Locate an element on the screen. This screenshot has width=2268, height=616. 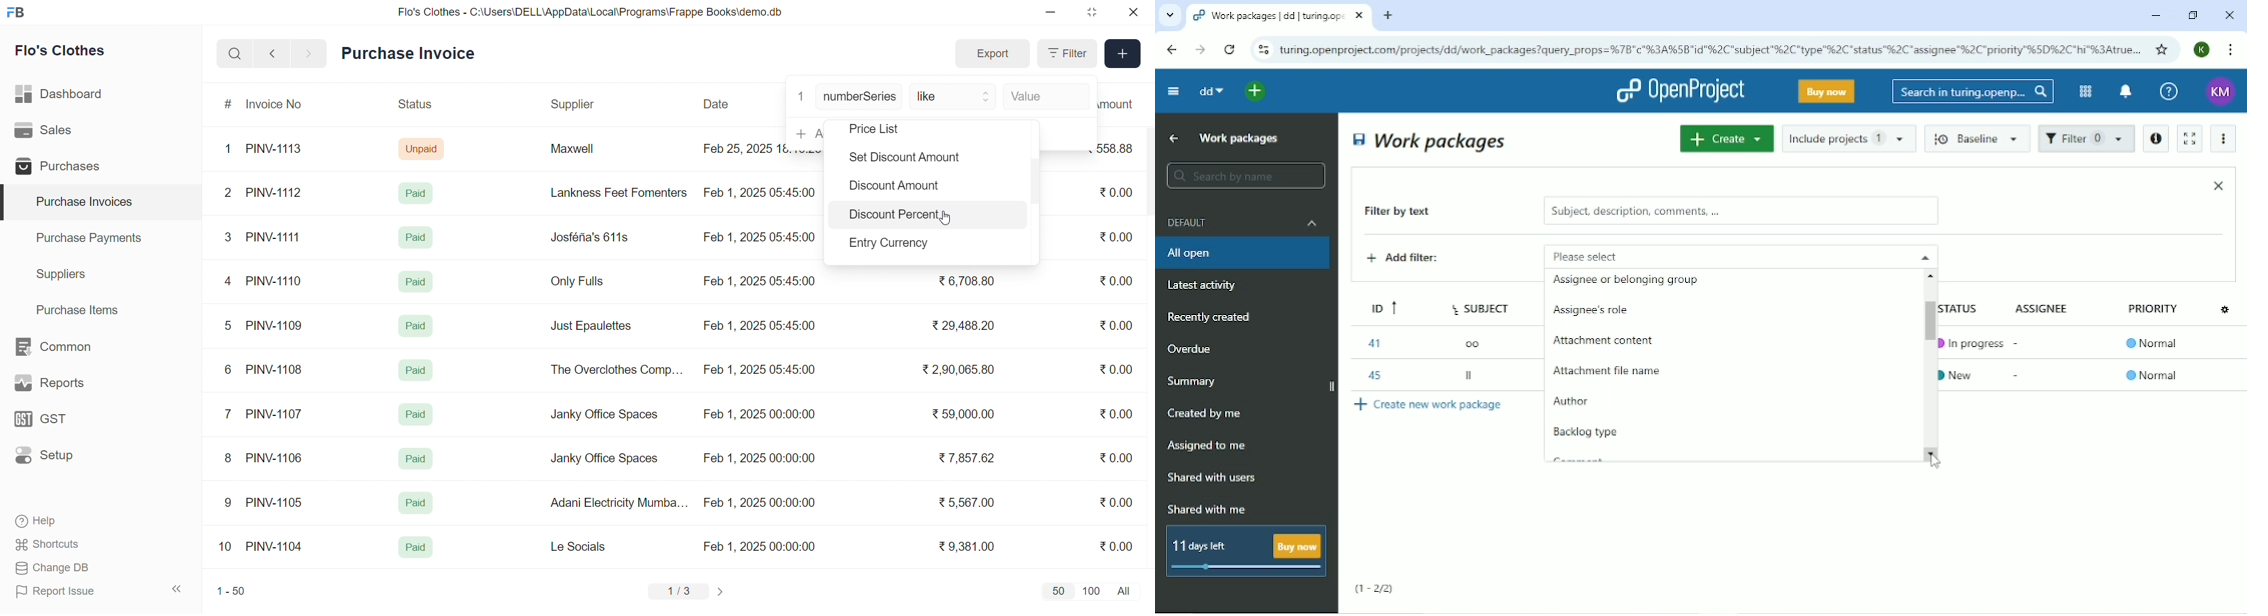
₹0.00 is located at coordinates (1120, 412).